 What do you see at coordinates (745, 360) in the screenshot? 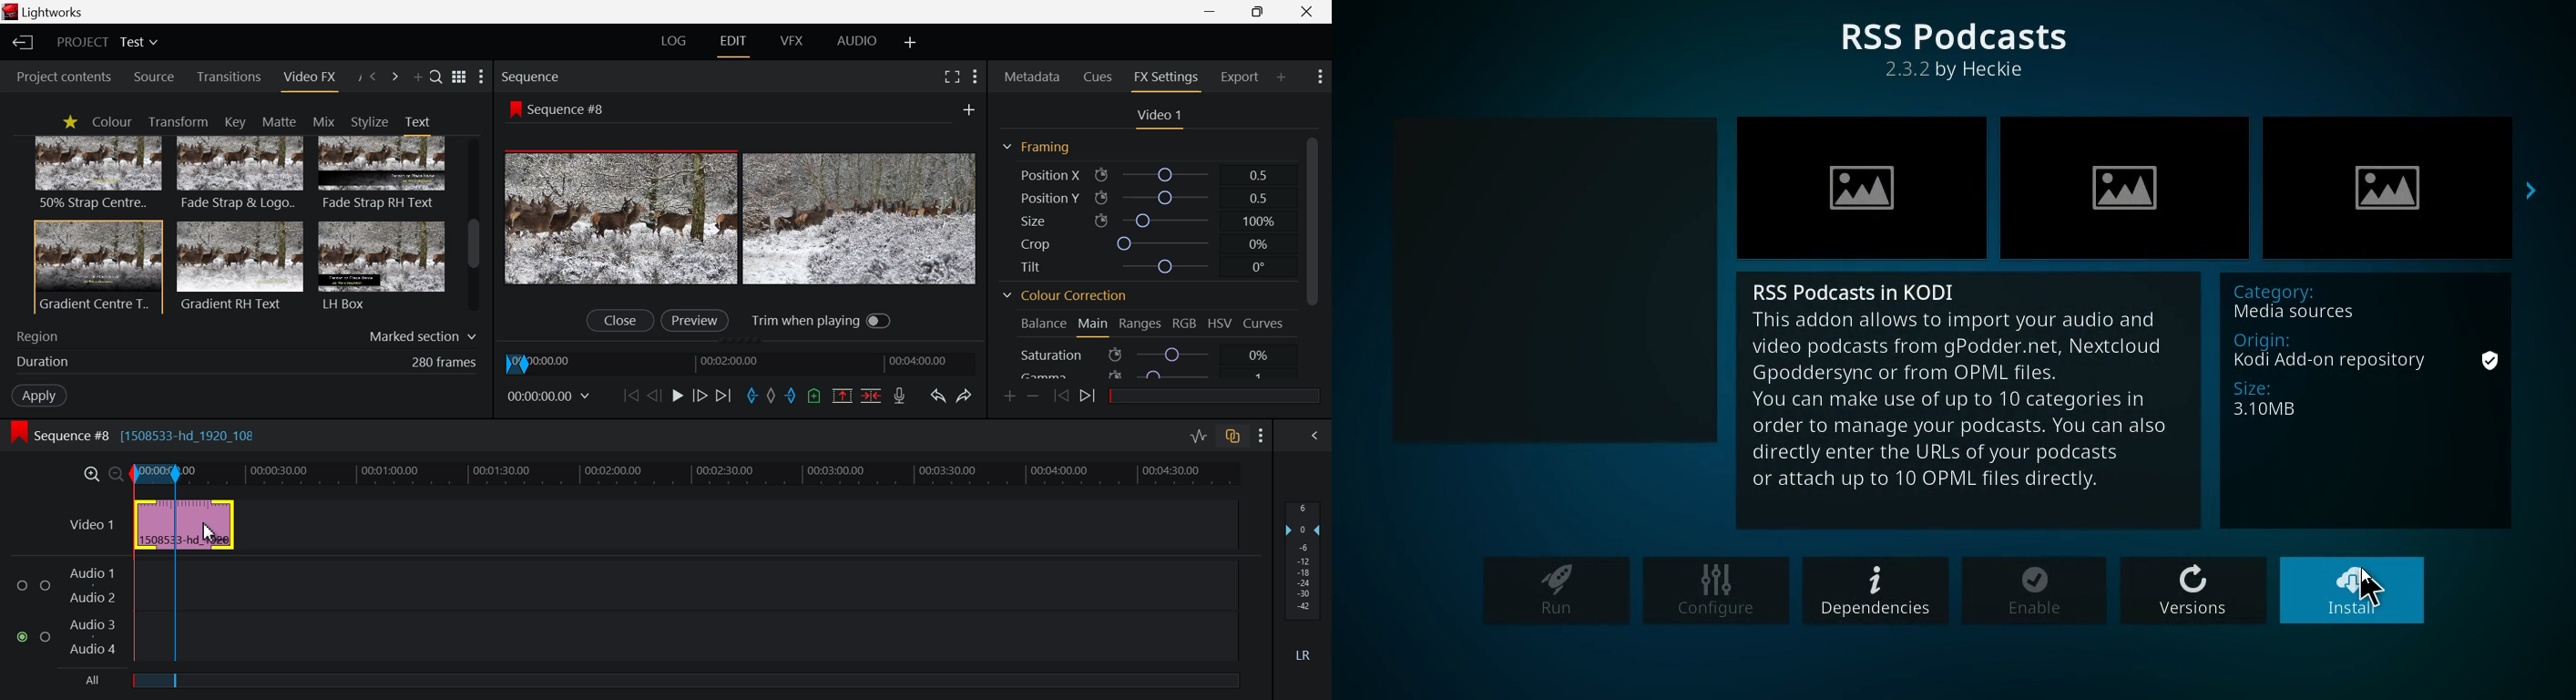
I see `Project Timeline Navigator` at bounding box center [745, 360].